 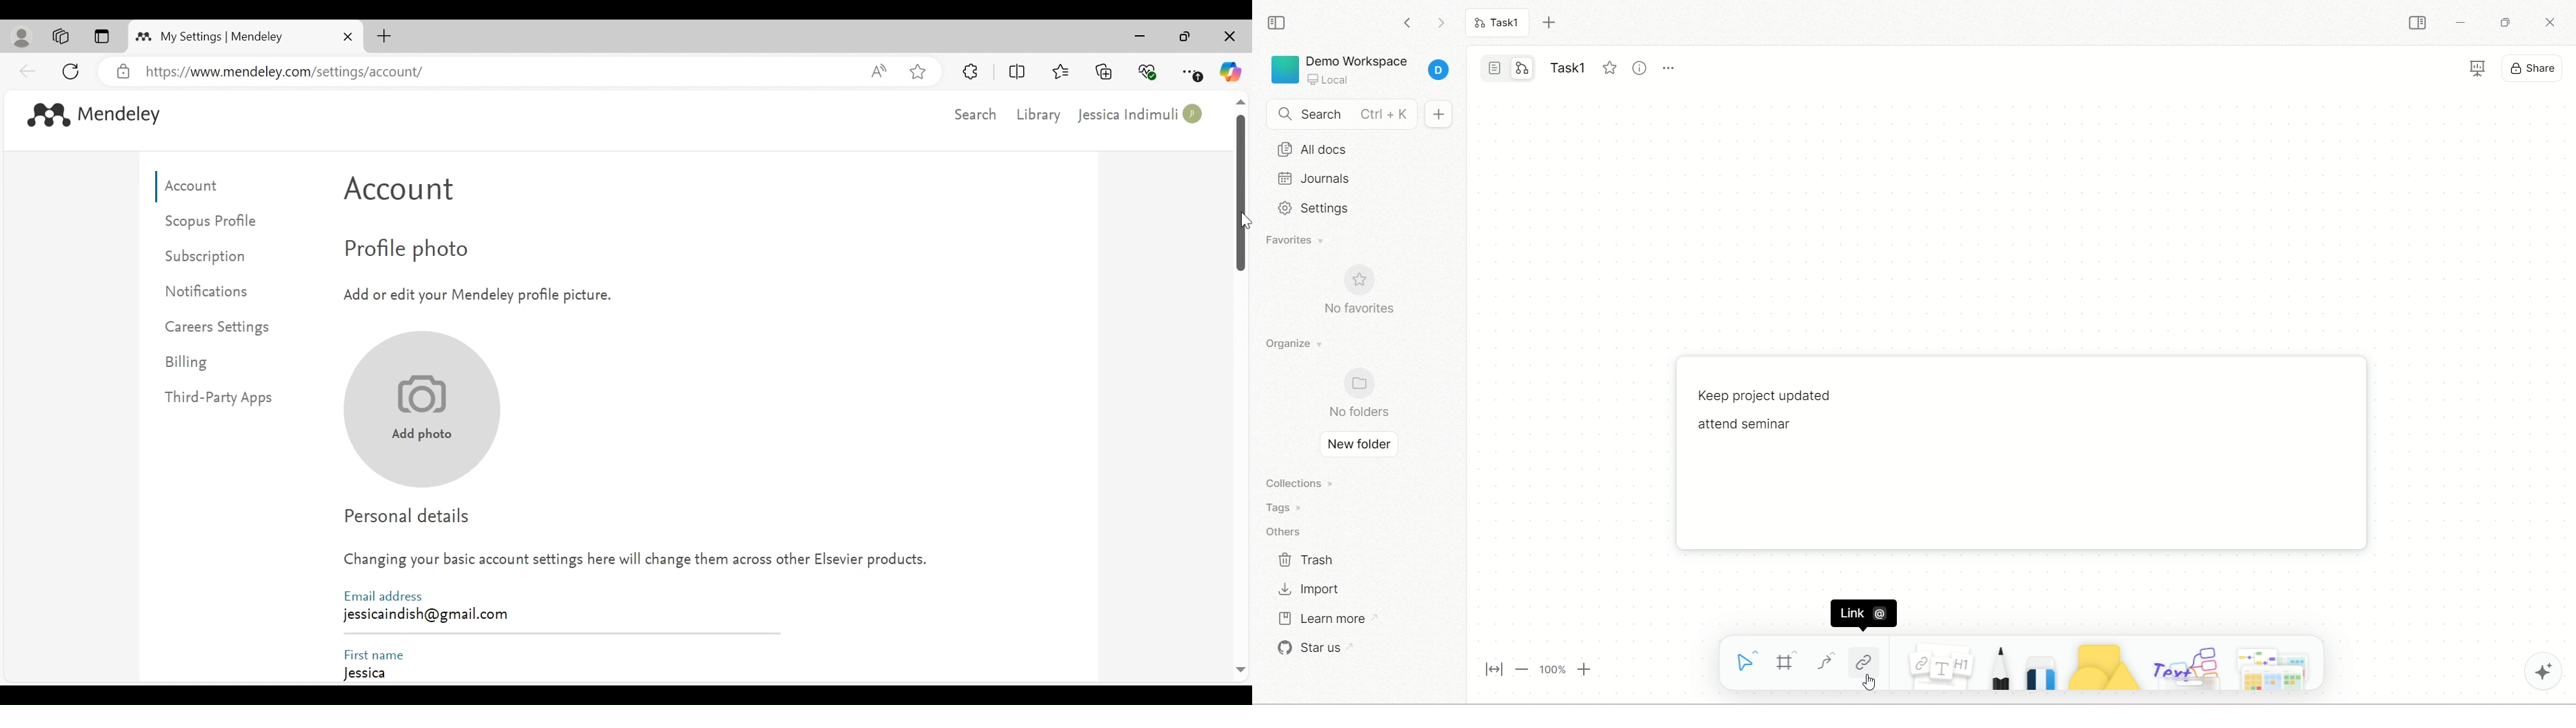 What do you see at coordinates (1998, 669) in the screenshot?
I see `pencil` at bounding box center [1998, 669].